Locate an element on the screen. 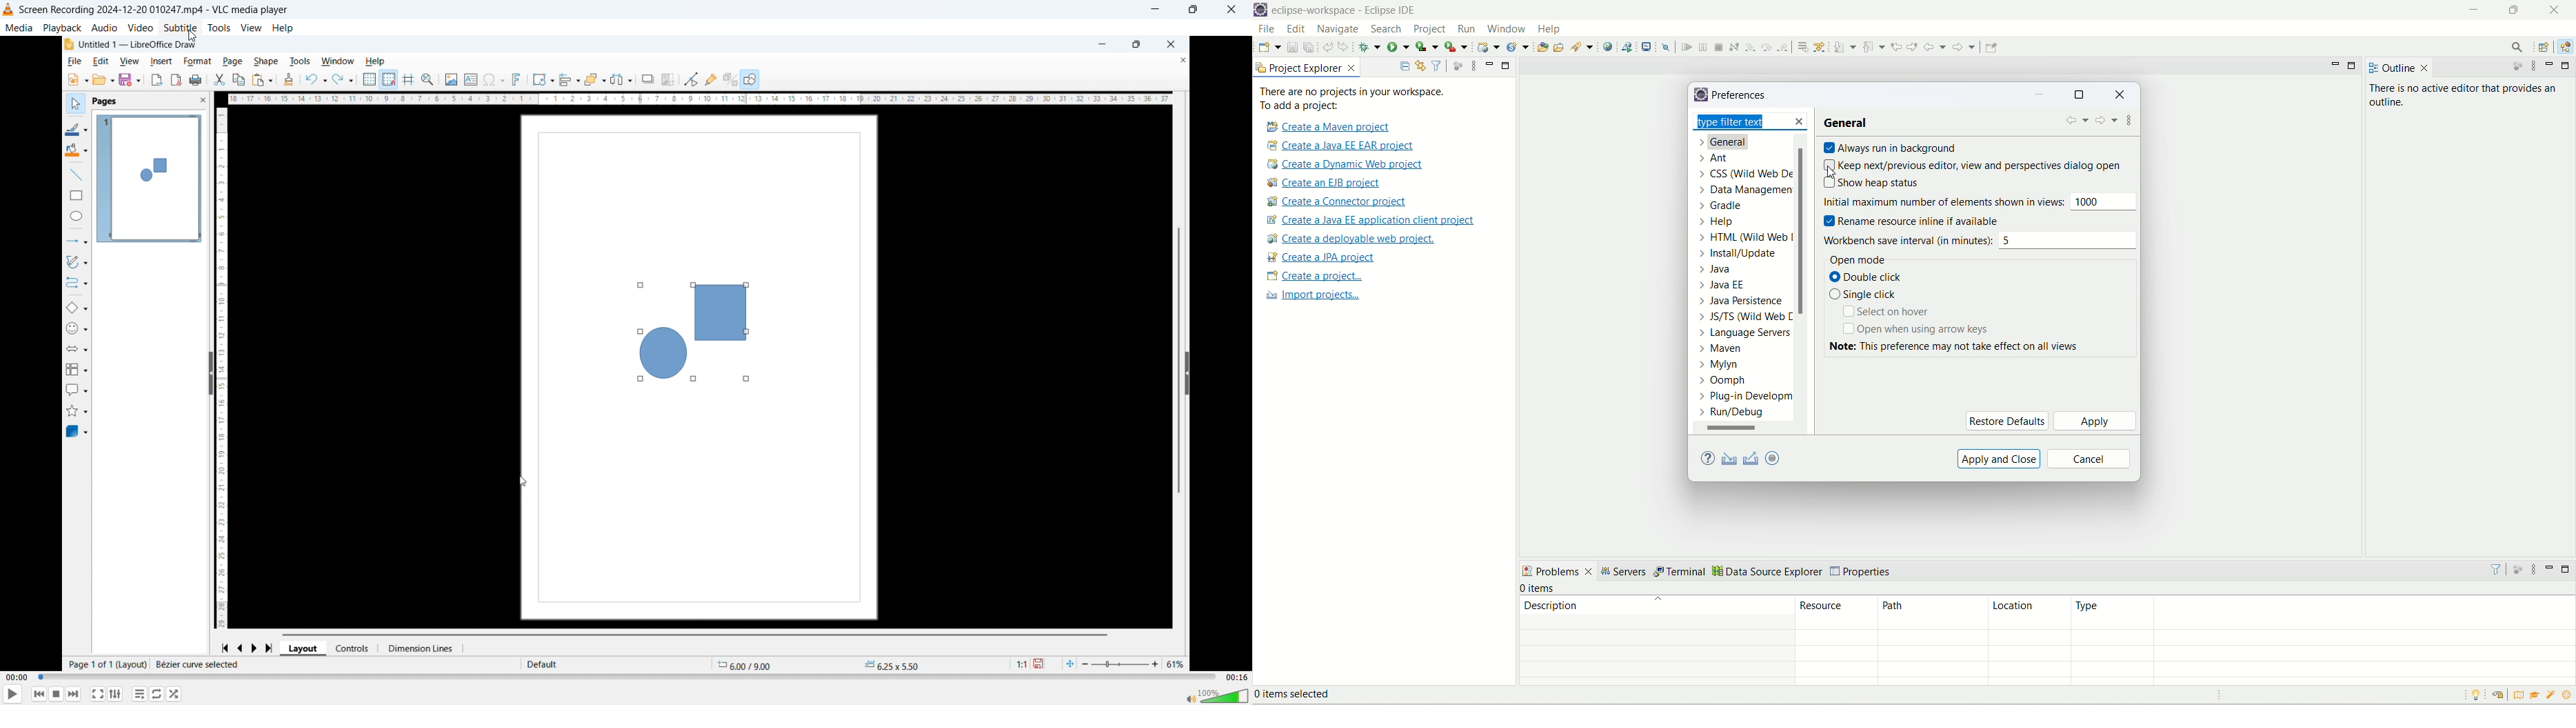 The image size is (2576, 728). focus on active task is located at coordinates (1458, 65).